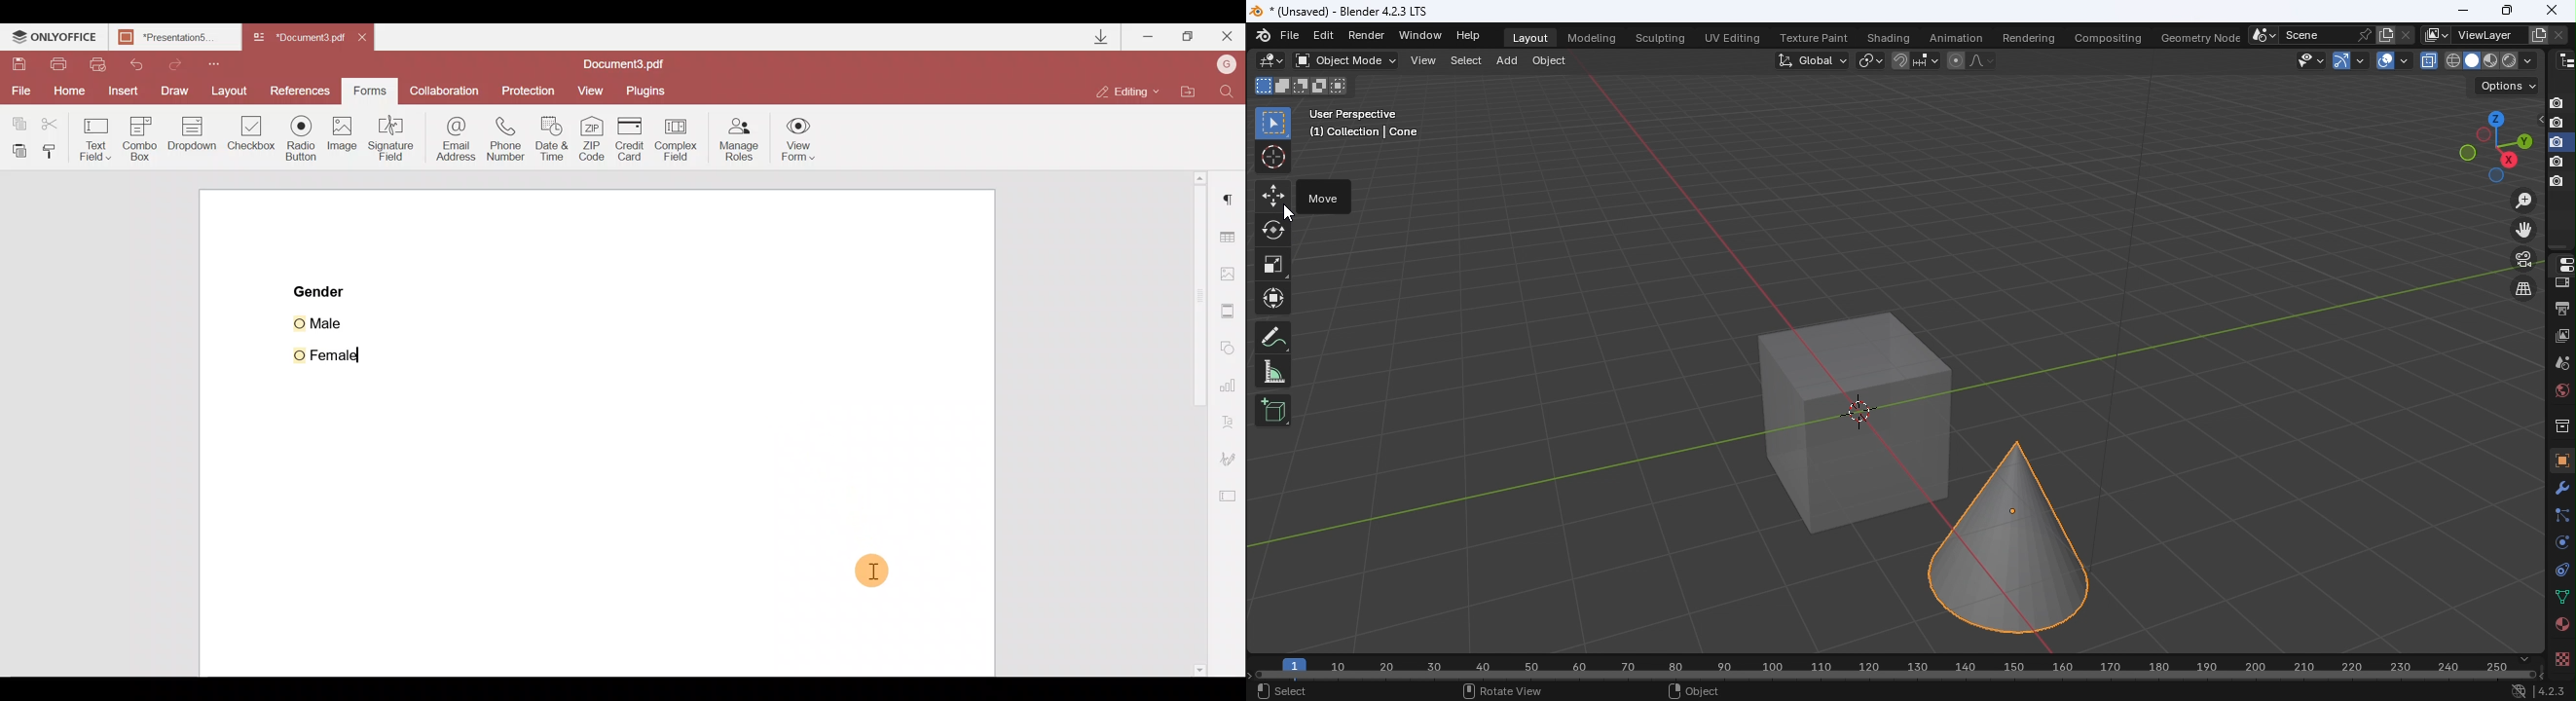 This screenshot has height=728, width=2576. Describe the element at coordinates (191, 140) in the screenshot. I see `Dropdown` at that location.